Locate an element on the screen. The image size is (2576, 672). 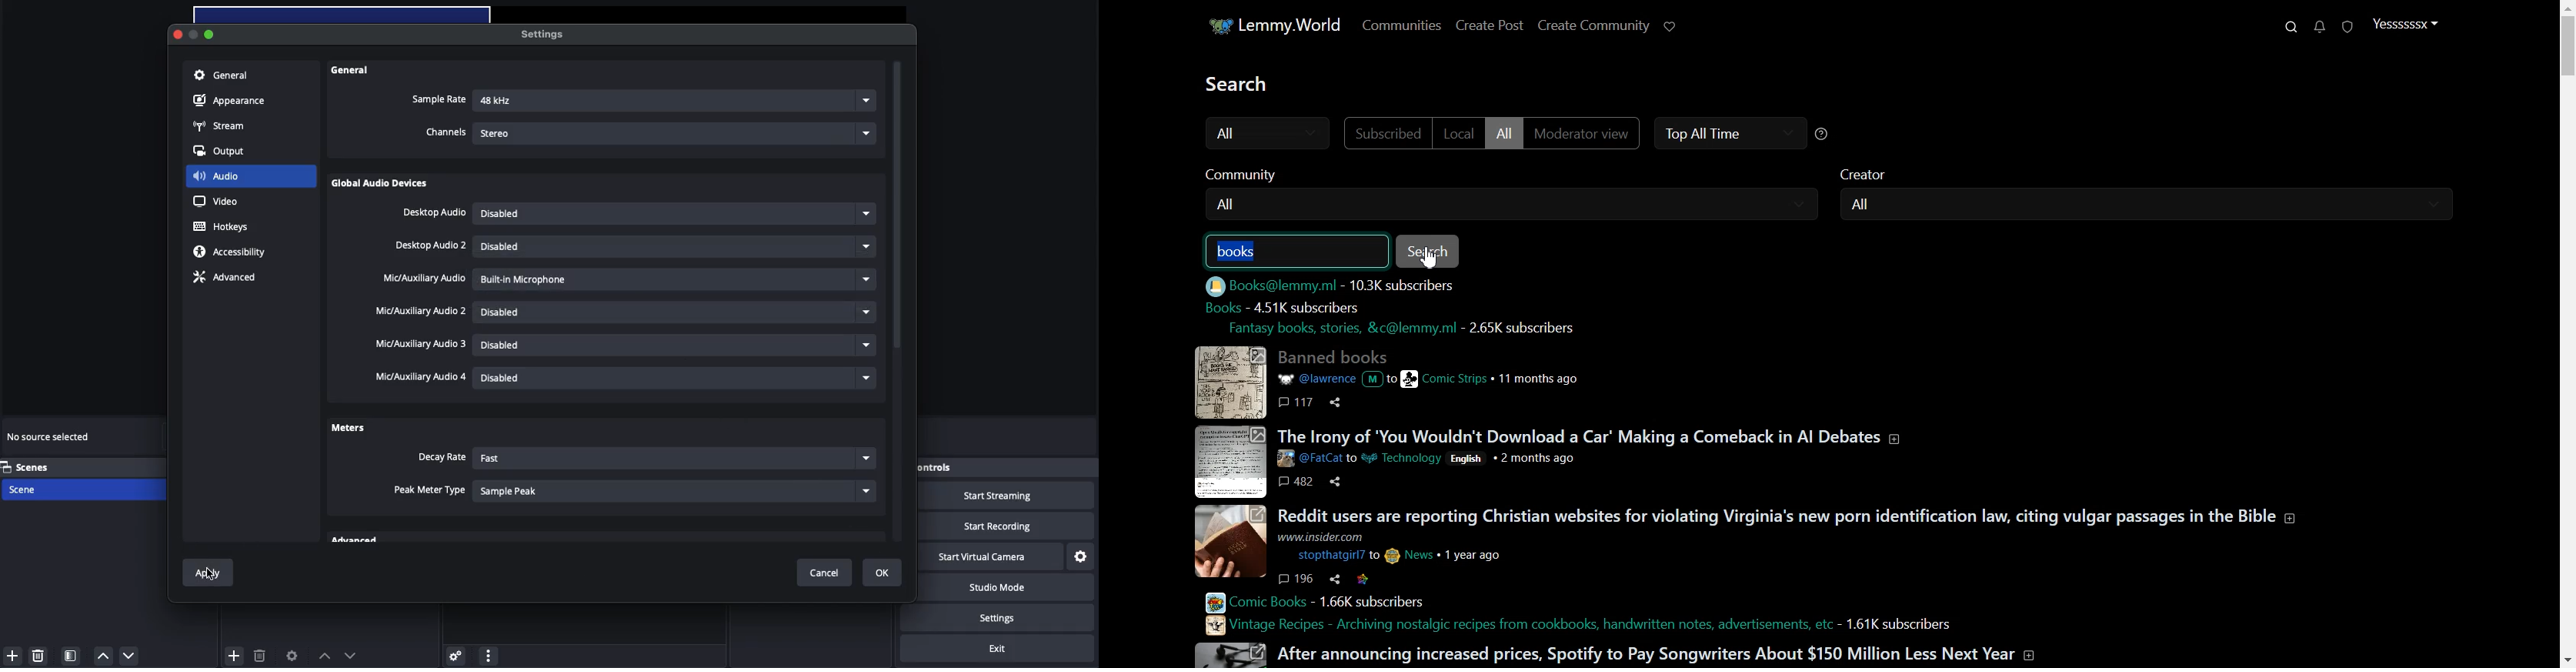
Start streaming is located at coordinates (1010, 496).